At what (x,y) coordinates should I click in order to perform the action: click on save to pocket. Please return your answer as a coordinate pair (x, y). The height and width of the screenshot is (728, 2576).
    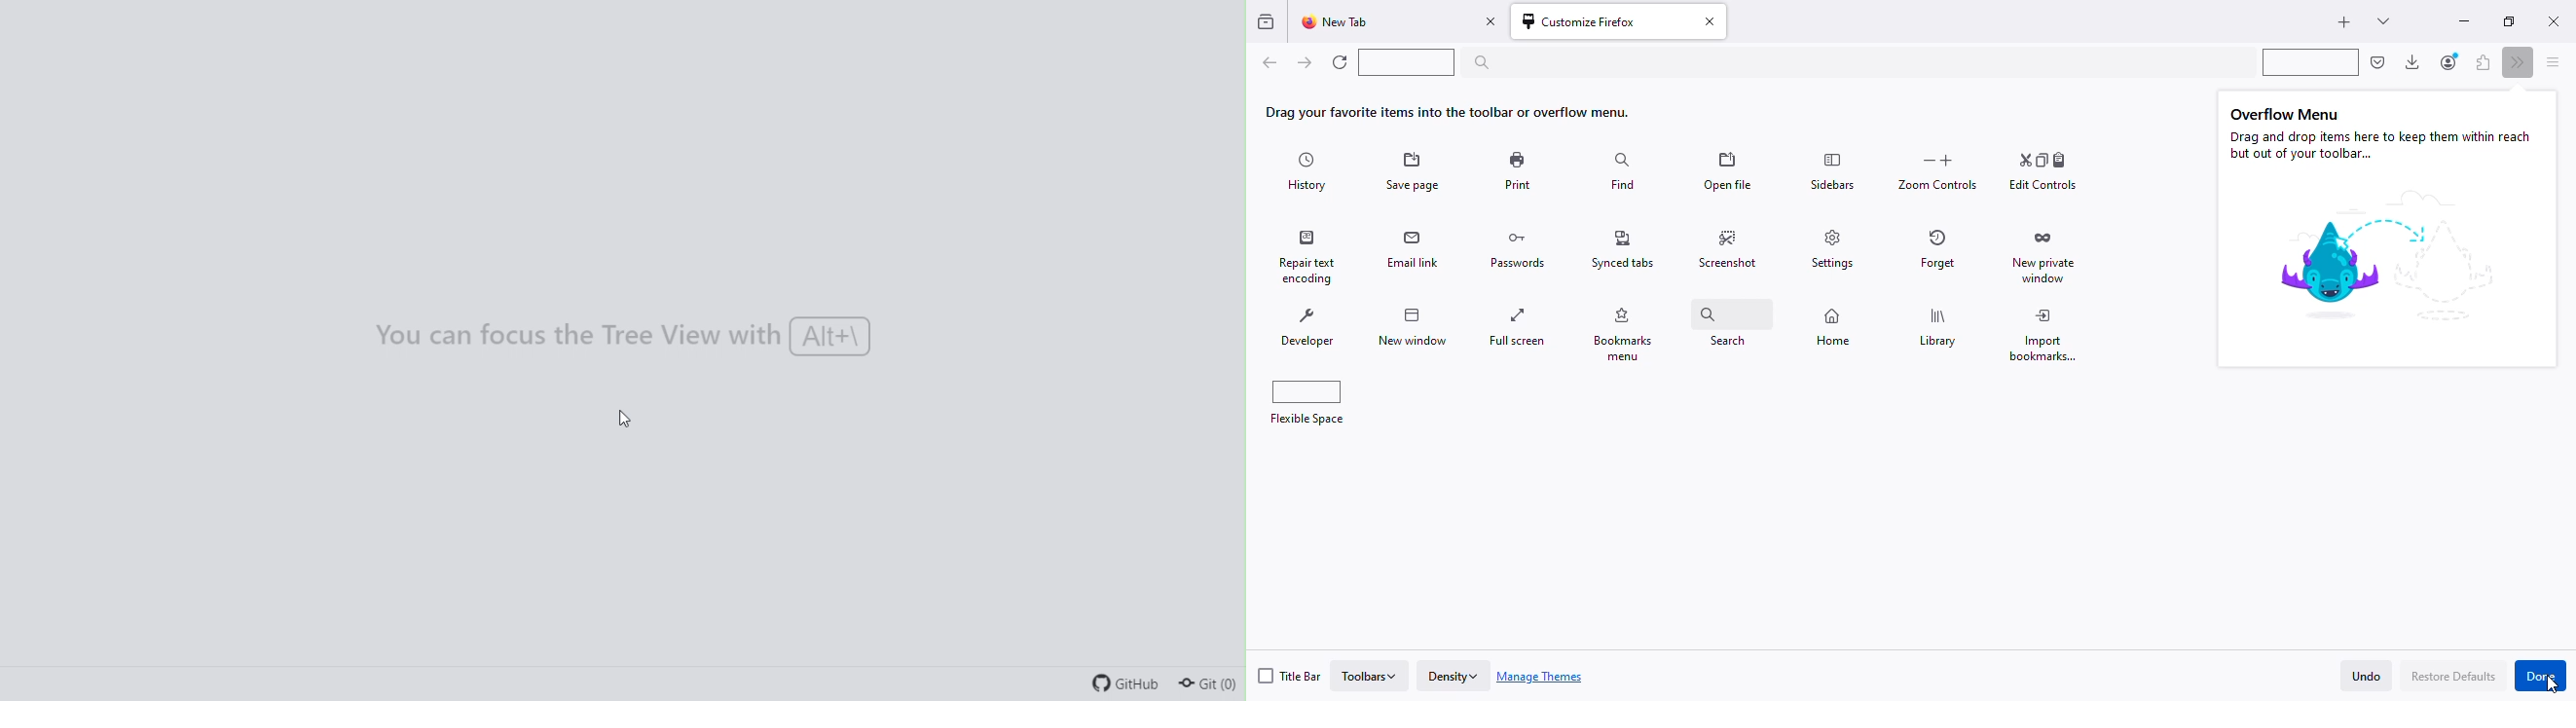
    Looking at the image, I should click on (2378, 61).